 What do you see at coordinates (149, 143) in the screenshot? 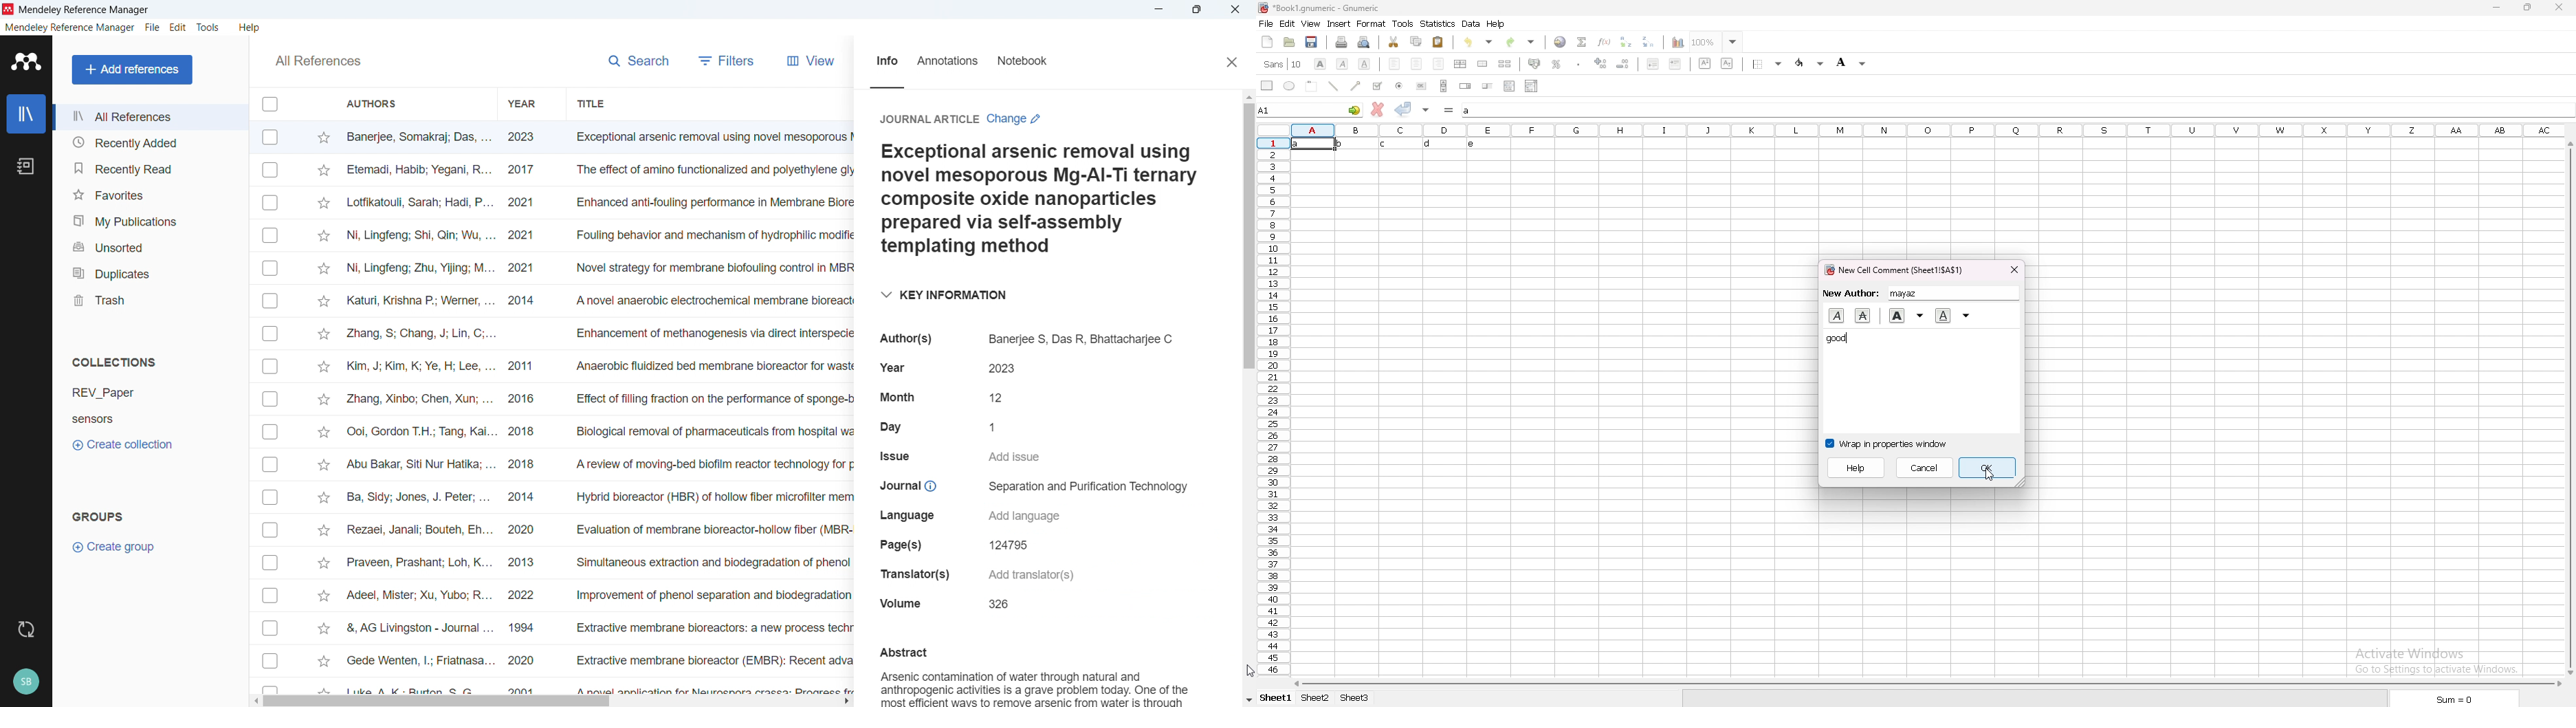
I see `Recently added ` at bounding box center [149, 143].